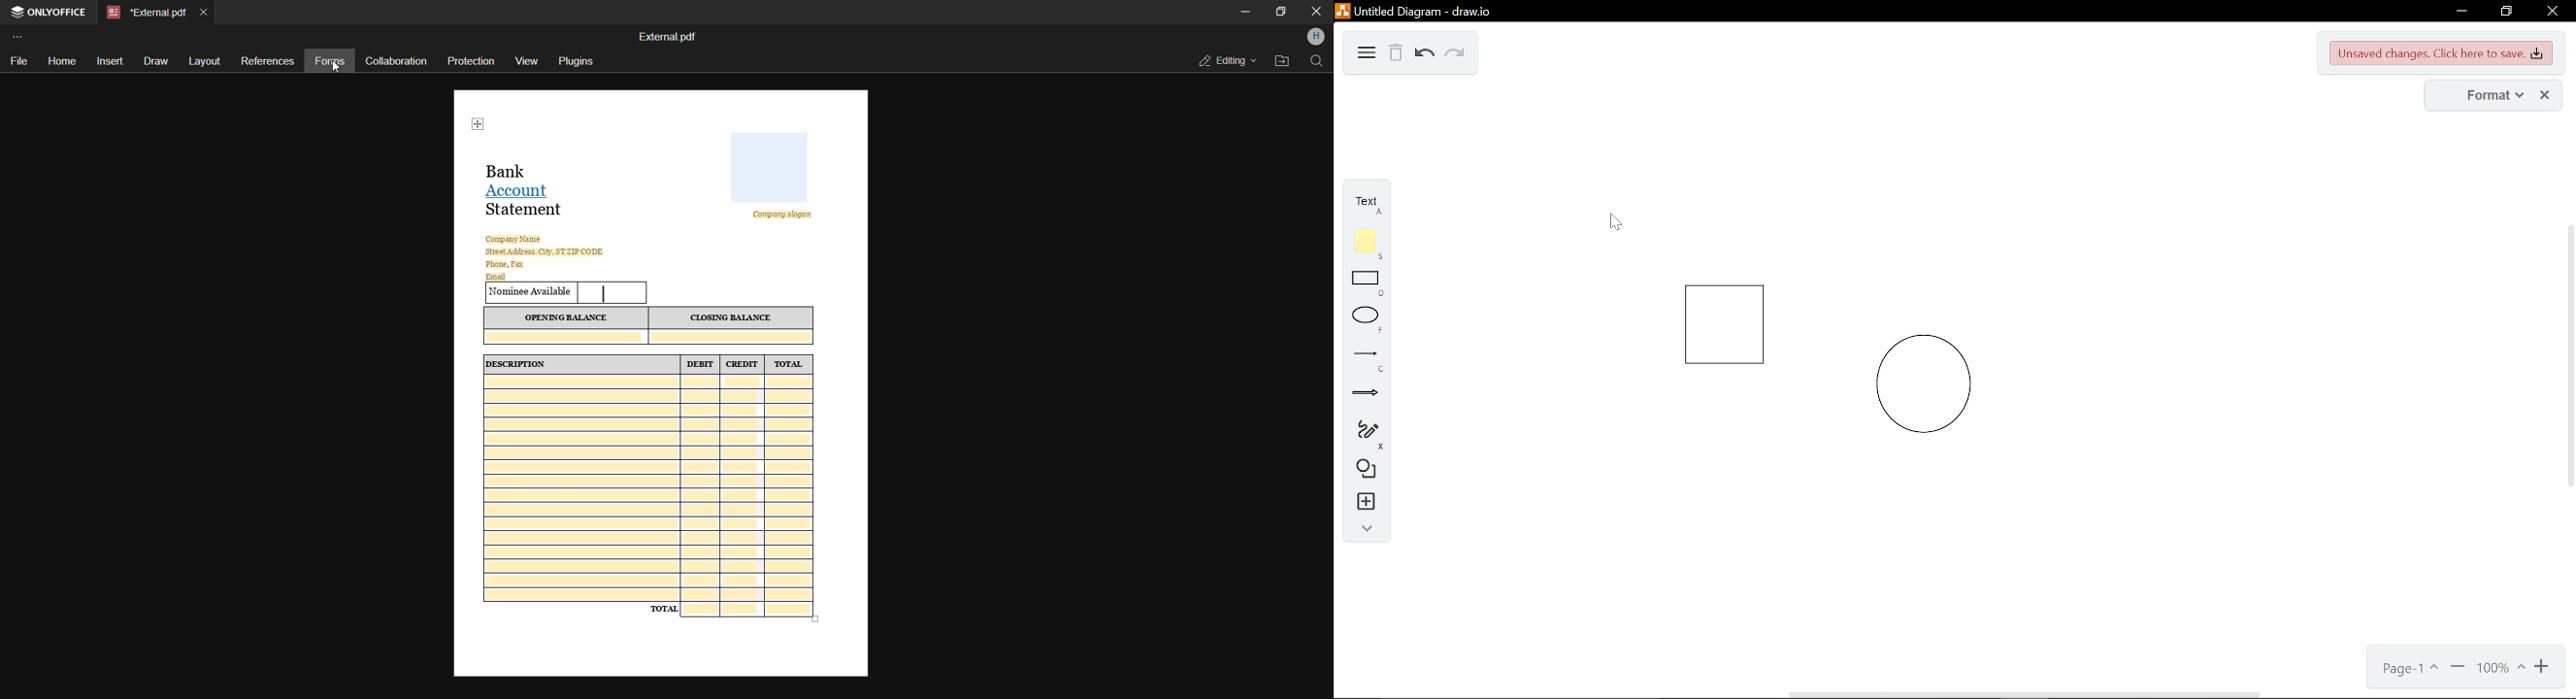  What do you see at coordinates (1342, 10) in the screenshot?
I see `logo` at bounding box center [1342, 10].